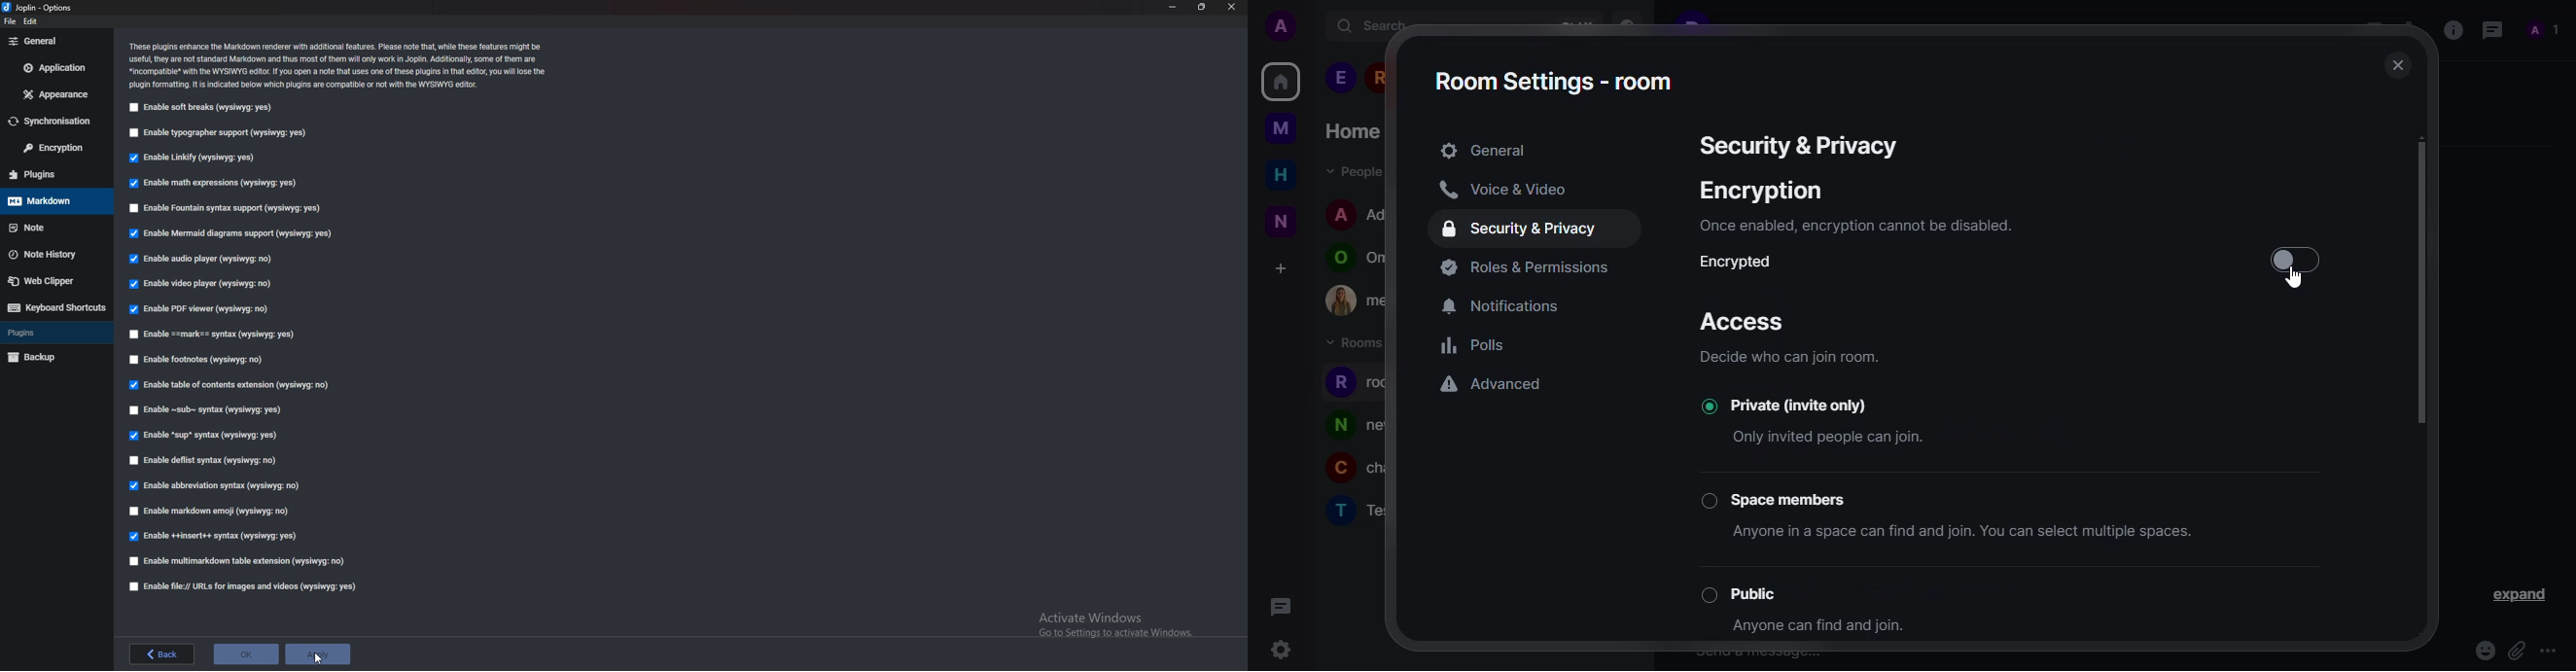 The image size is (2576, 672). What do you see at coordinates (242, 586) in the screenshot?
I see `Enable file urls for images and videos` at bounding box center [242, 586].